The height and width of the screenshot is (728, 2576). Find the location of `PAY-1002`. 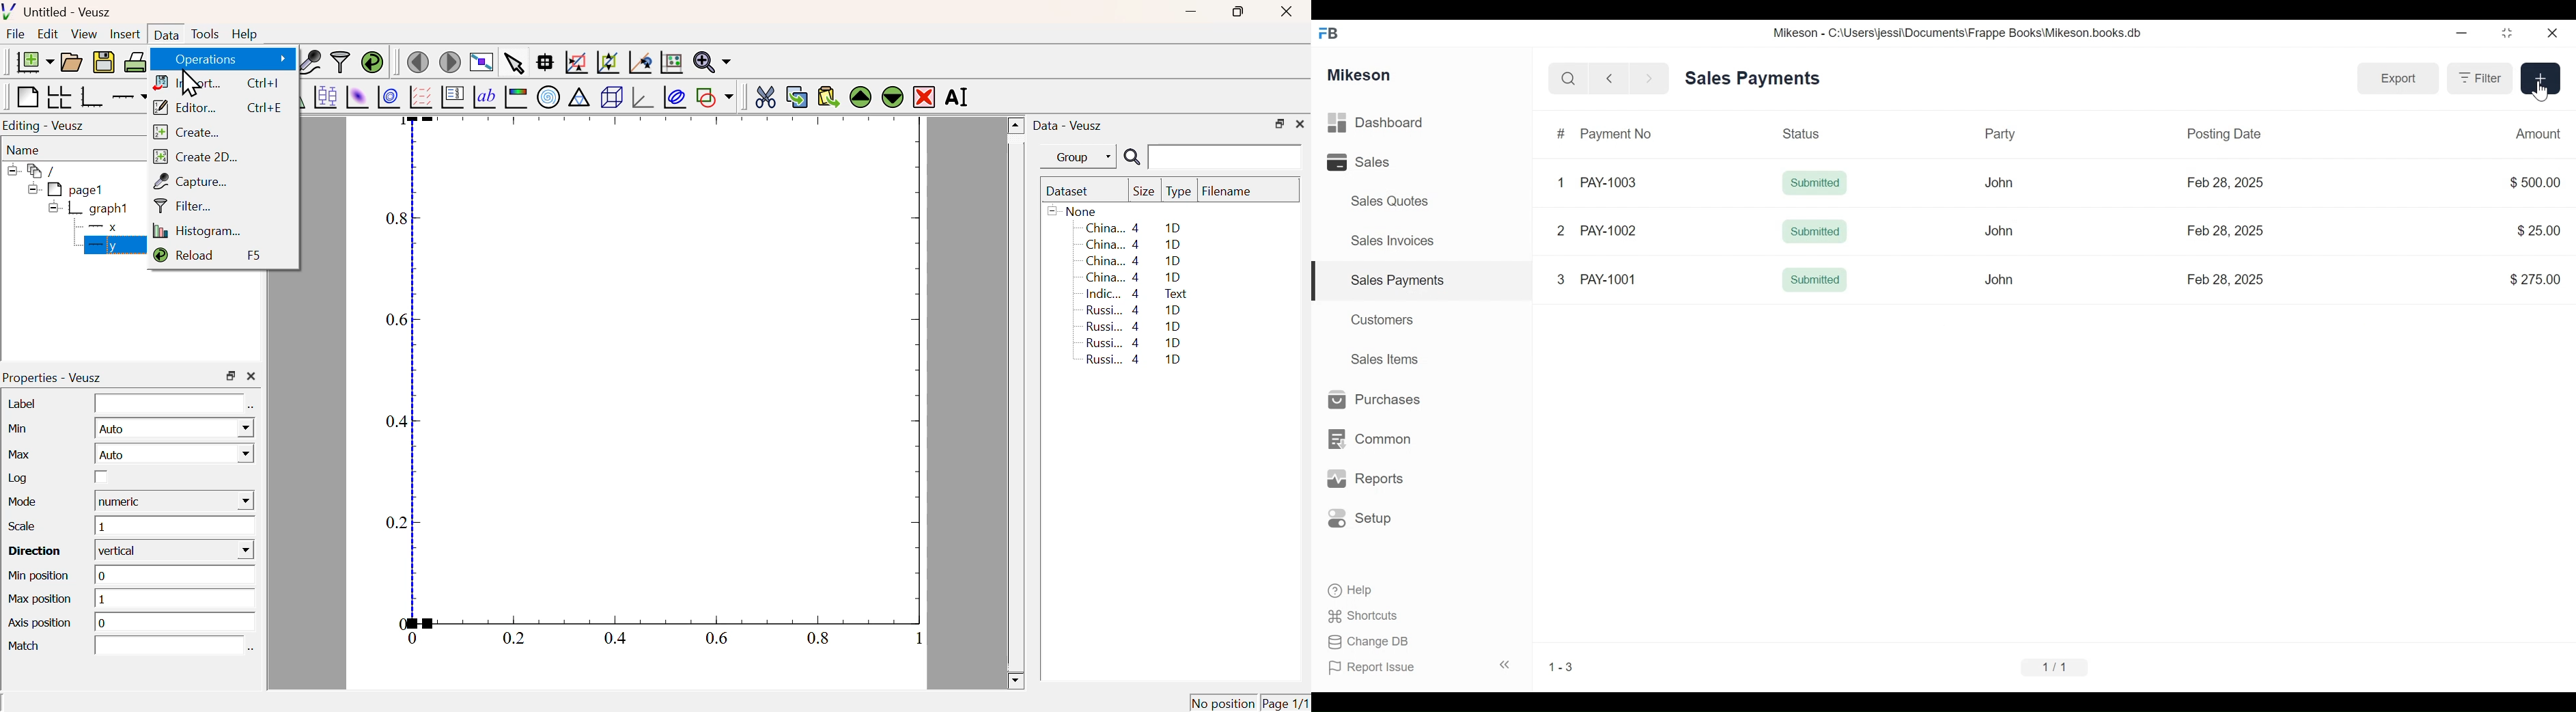

PAY-1002 is located at coordinates (1608, 229).